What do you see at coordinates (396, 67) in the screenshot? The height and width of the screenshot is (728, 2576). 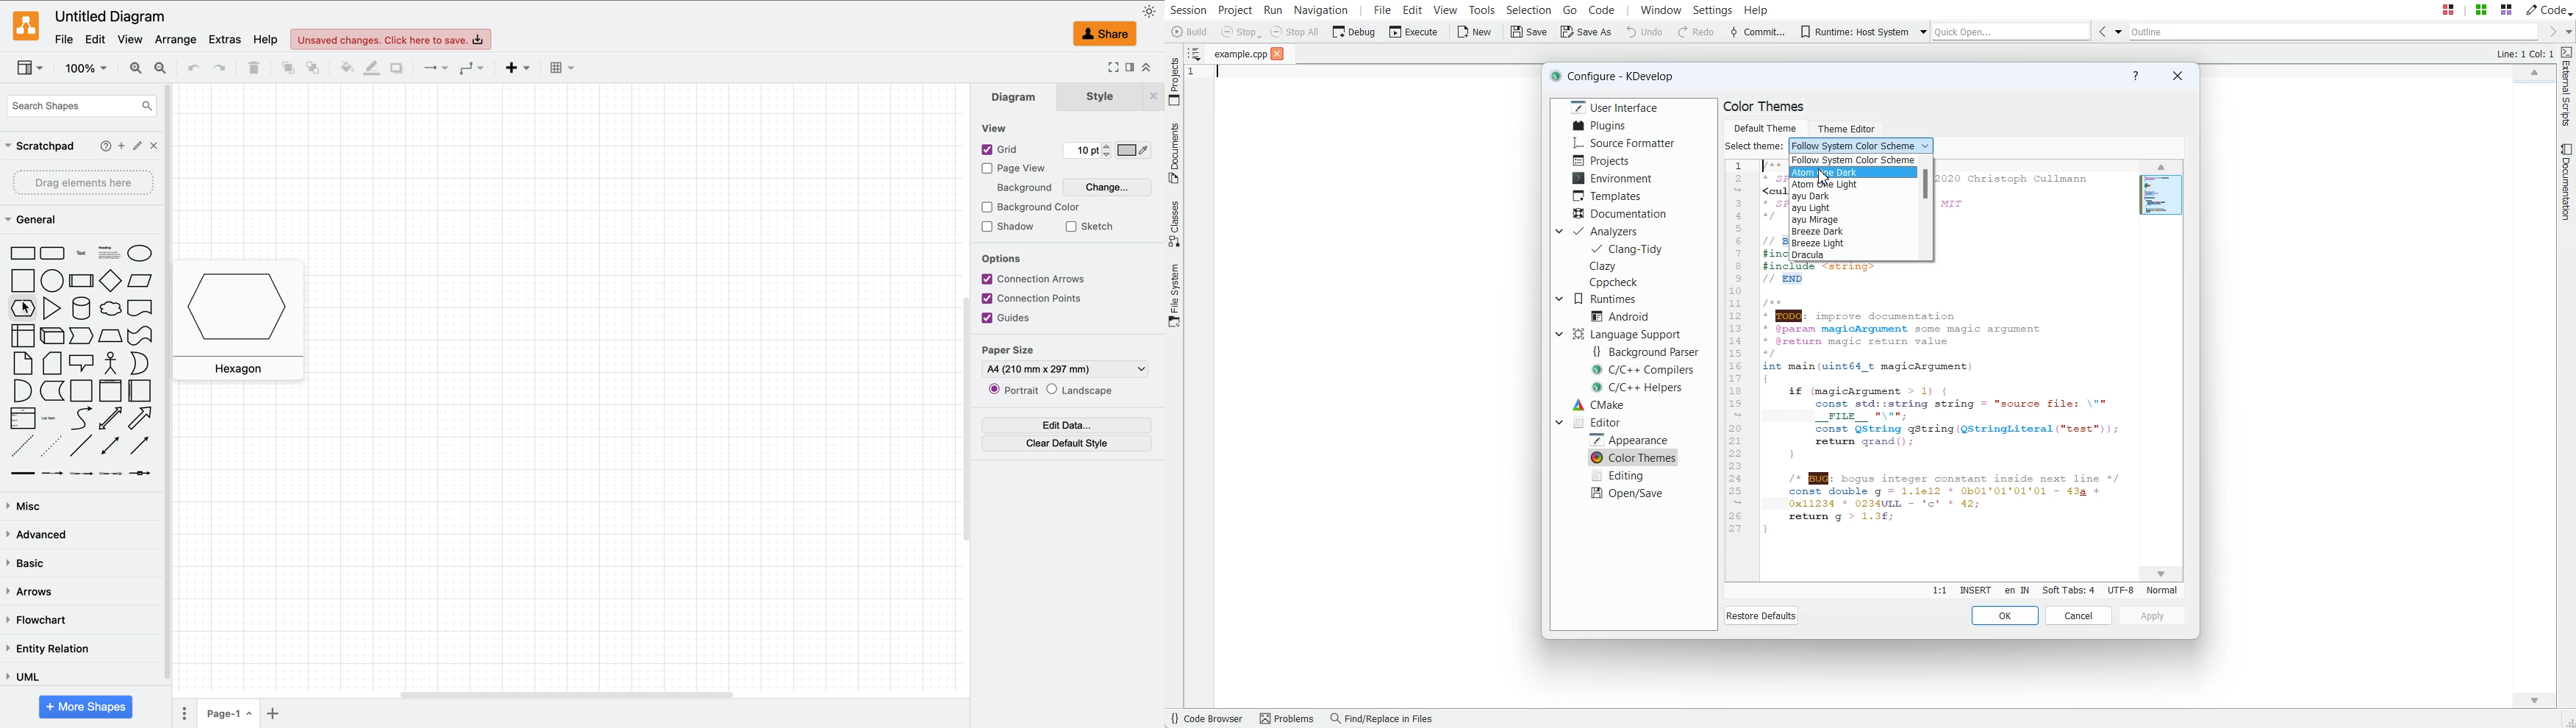 I see `shadow` at bounding box center [396, 67].